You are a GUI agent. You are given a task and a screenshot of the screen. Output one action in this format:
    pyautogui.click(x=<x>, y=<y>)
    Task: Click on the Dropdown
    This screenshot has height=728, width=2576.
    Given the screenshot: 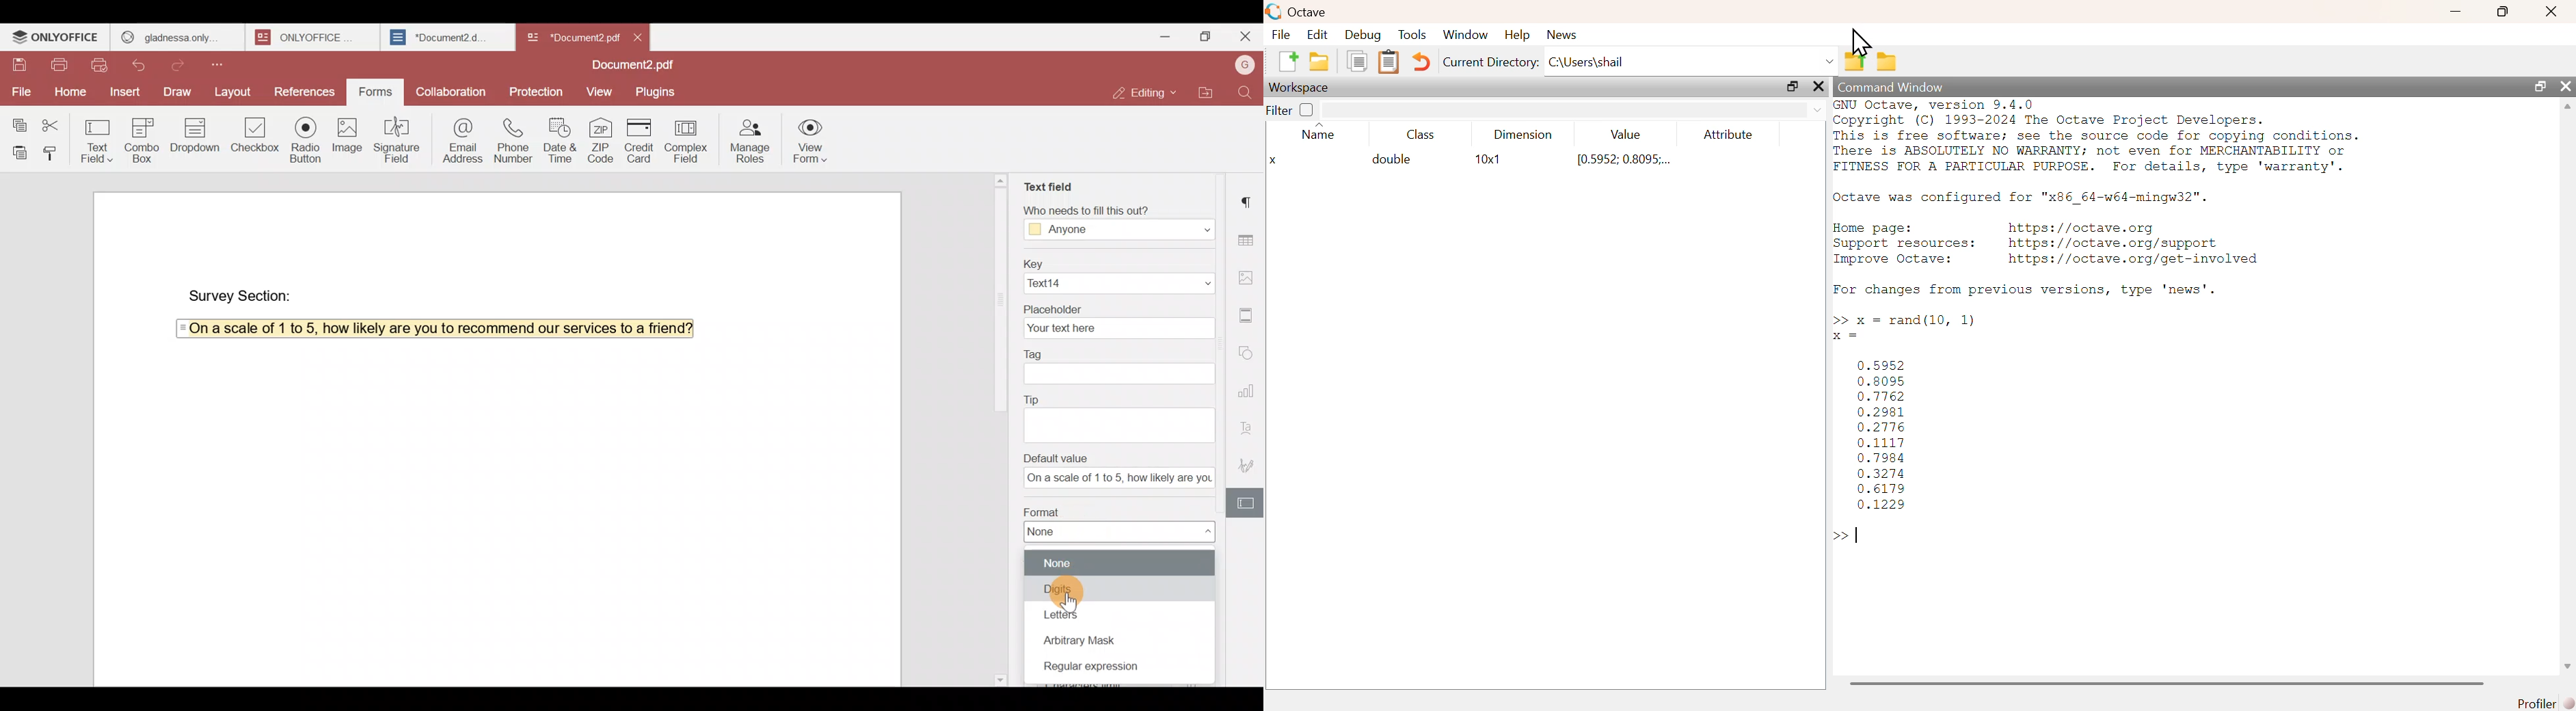 What is the action you would take?
    pyautogui.click(x=192, y=138)
    